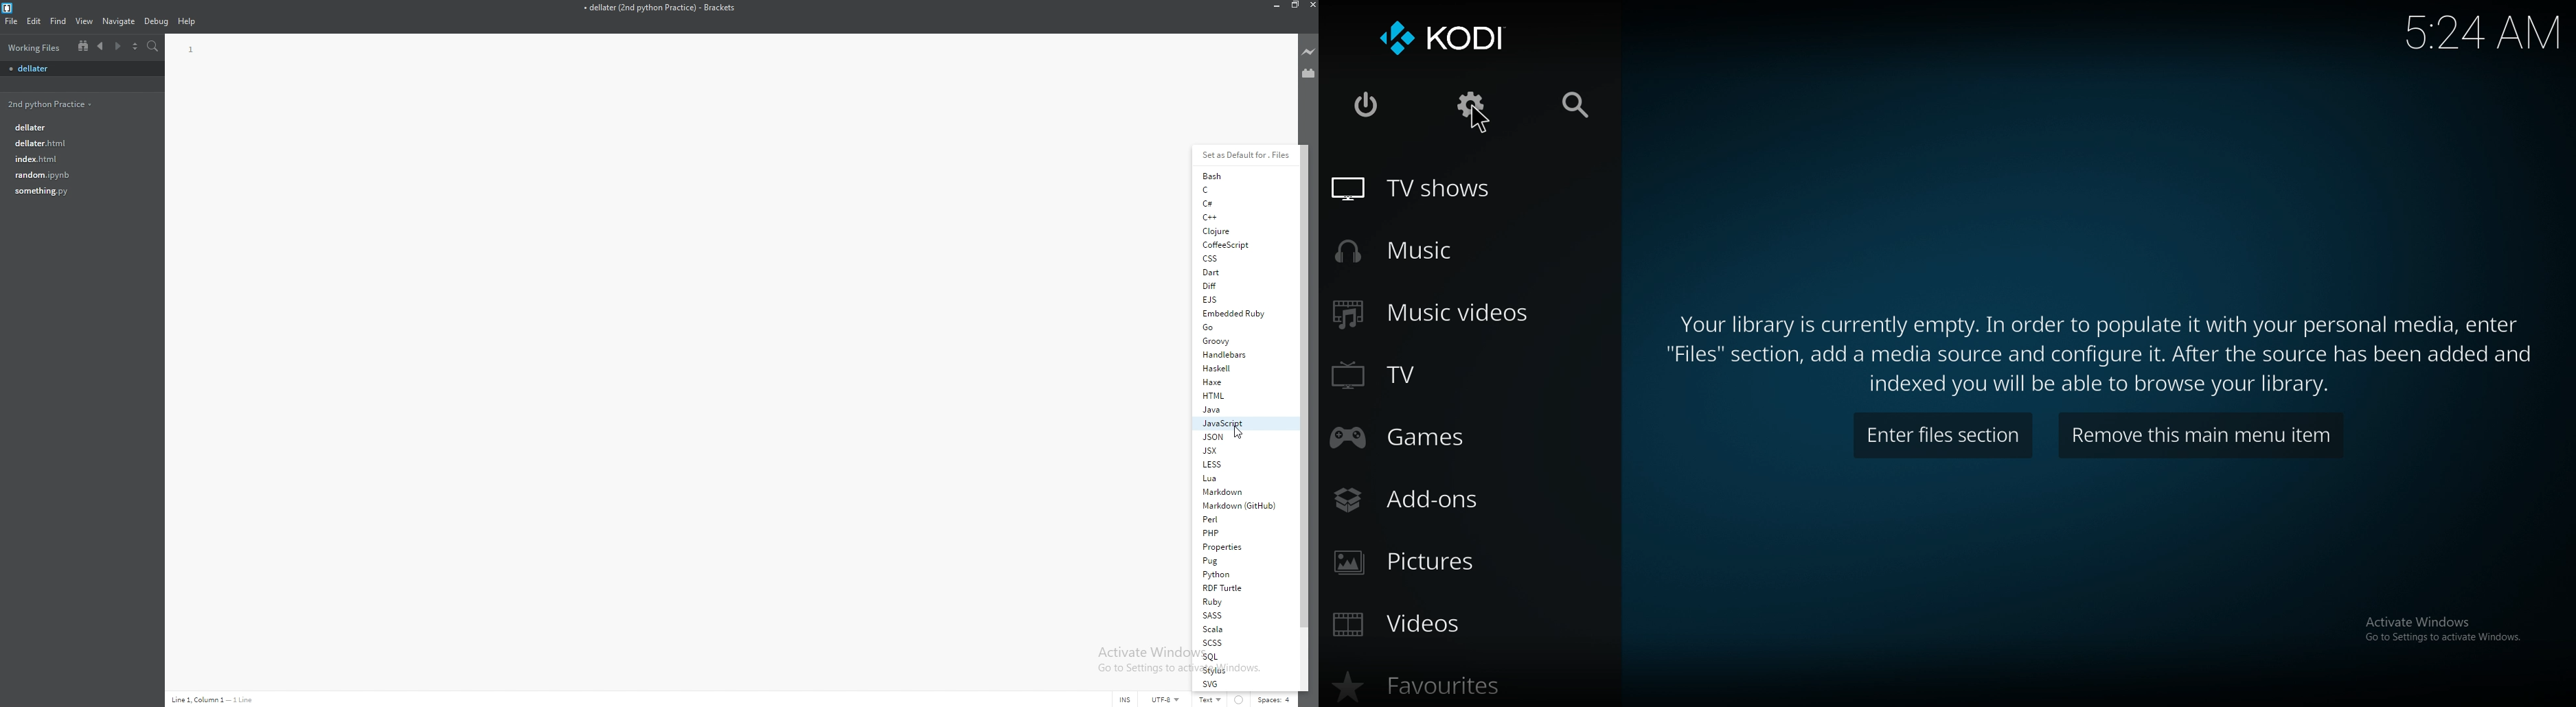  I want to click on encoding, so click(1167, 699).